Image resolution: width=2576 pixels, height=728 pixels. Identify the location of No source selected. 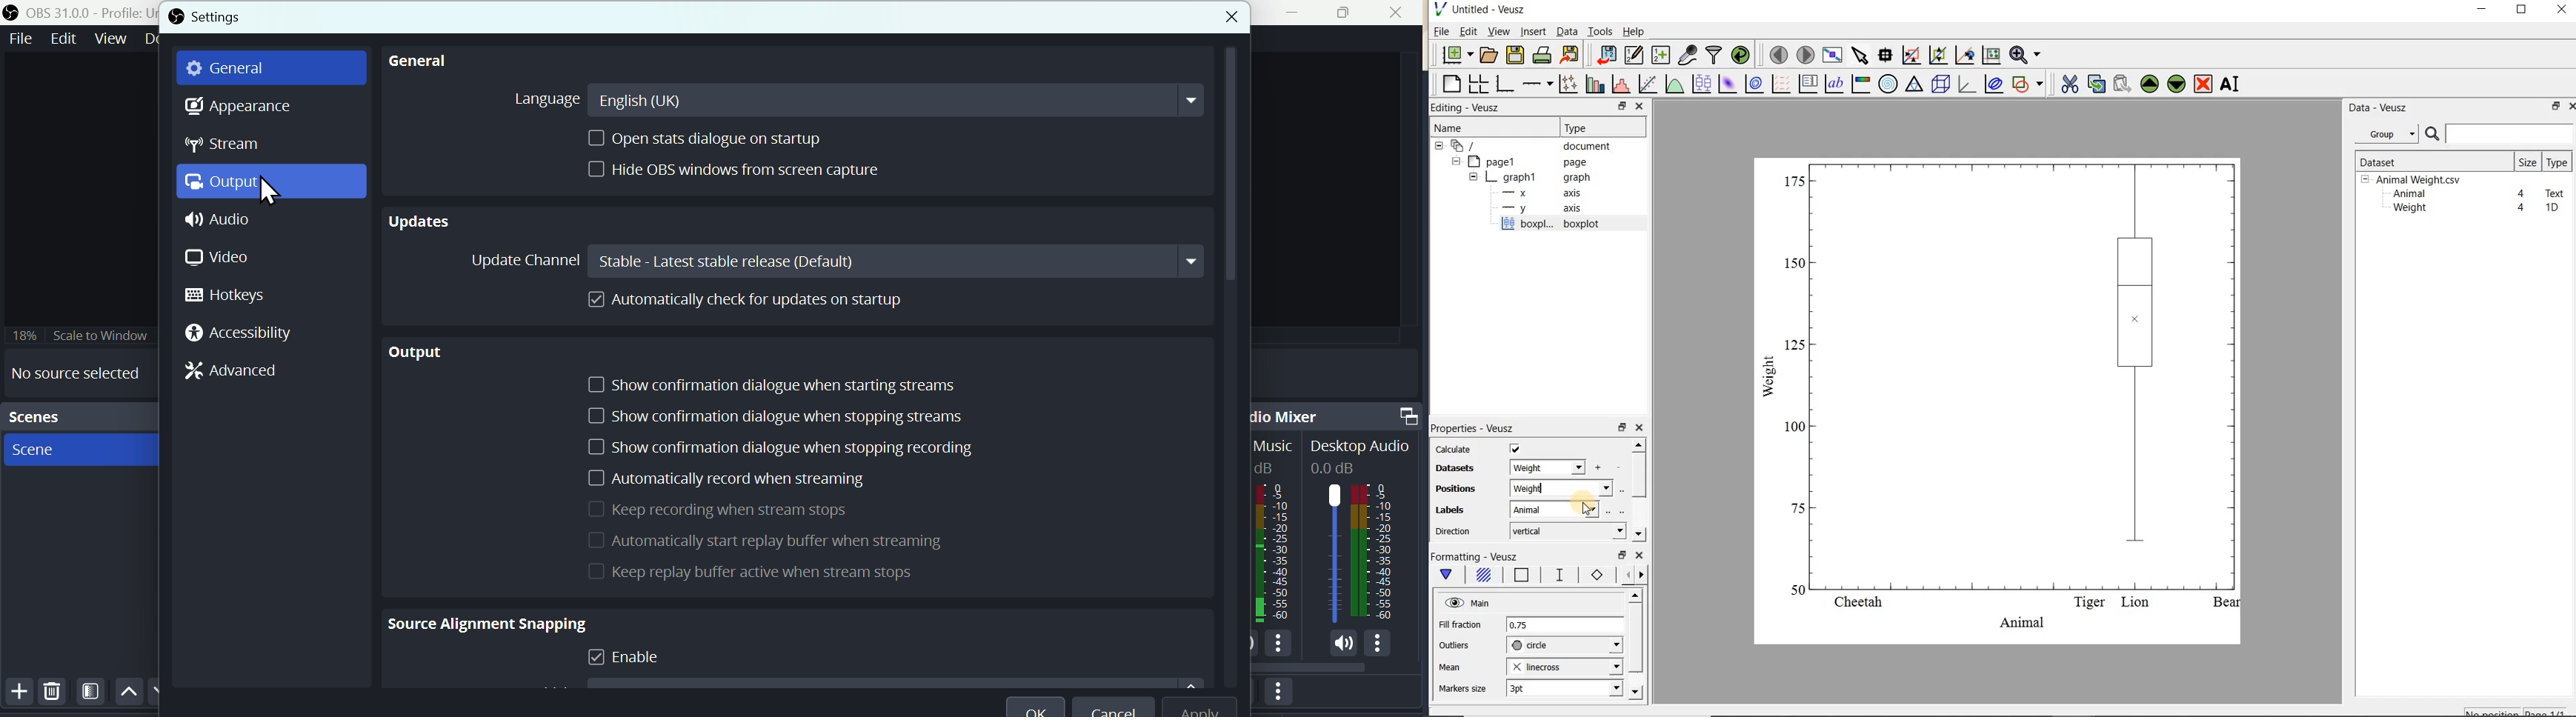
(73, 374).